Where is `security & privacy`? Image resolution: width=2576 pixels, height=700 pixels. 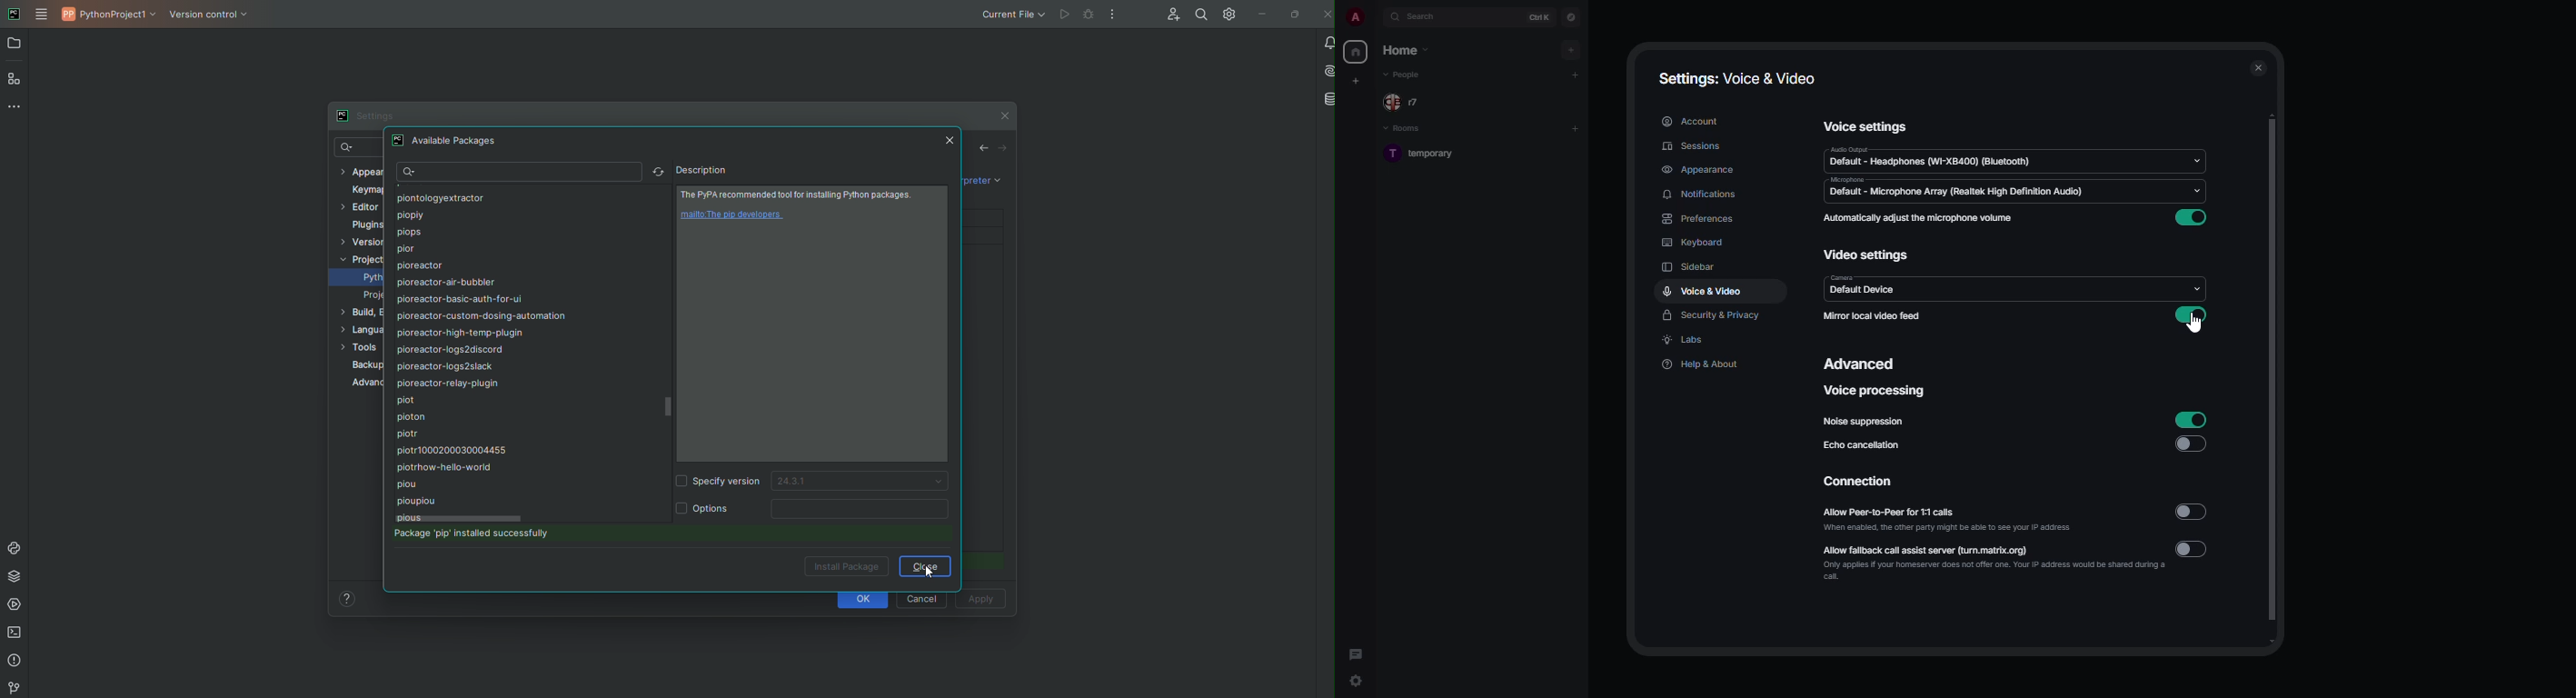 security & privacy is located at coordinates (1712, 317).